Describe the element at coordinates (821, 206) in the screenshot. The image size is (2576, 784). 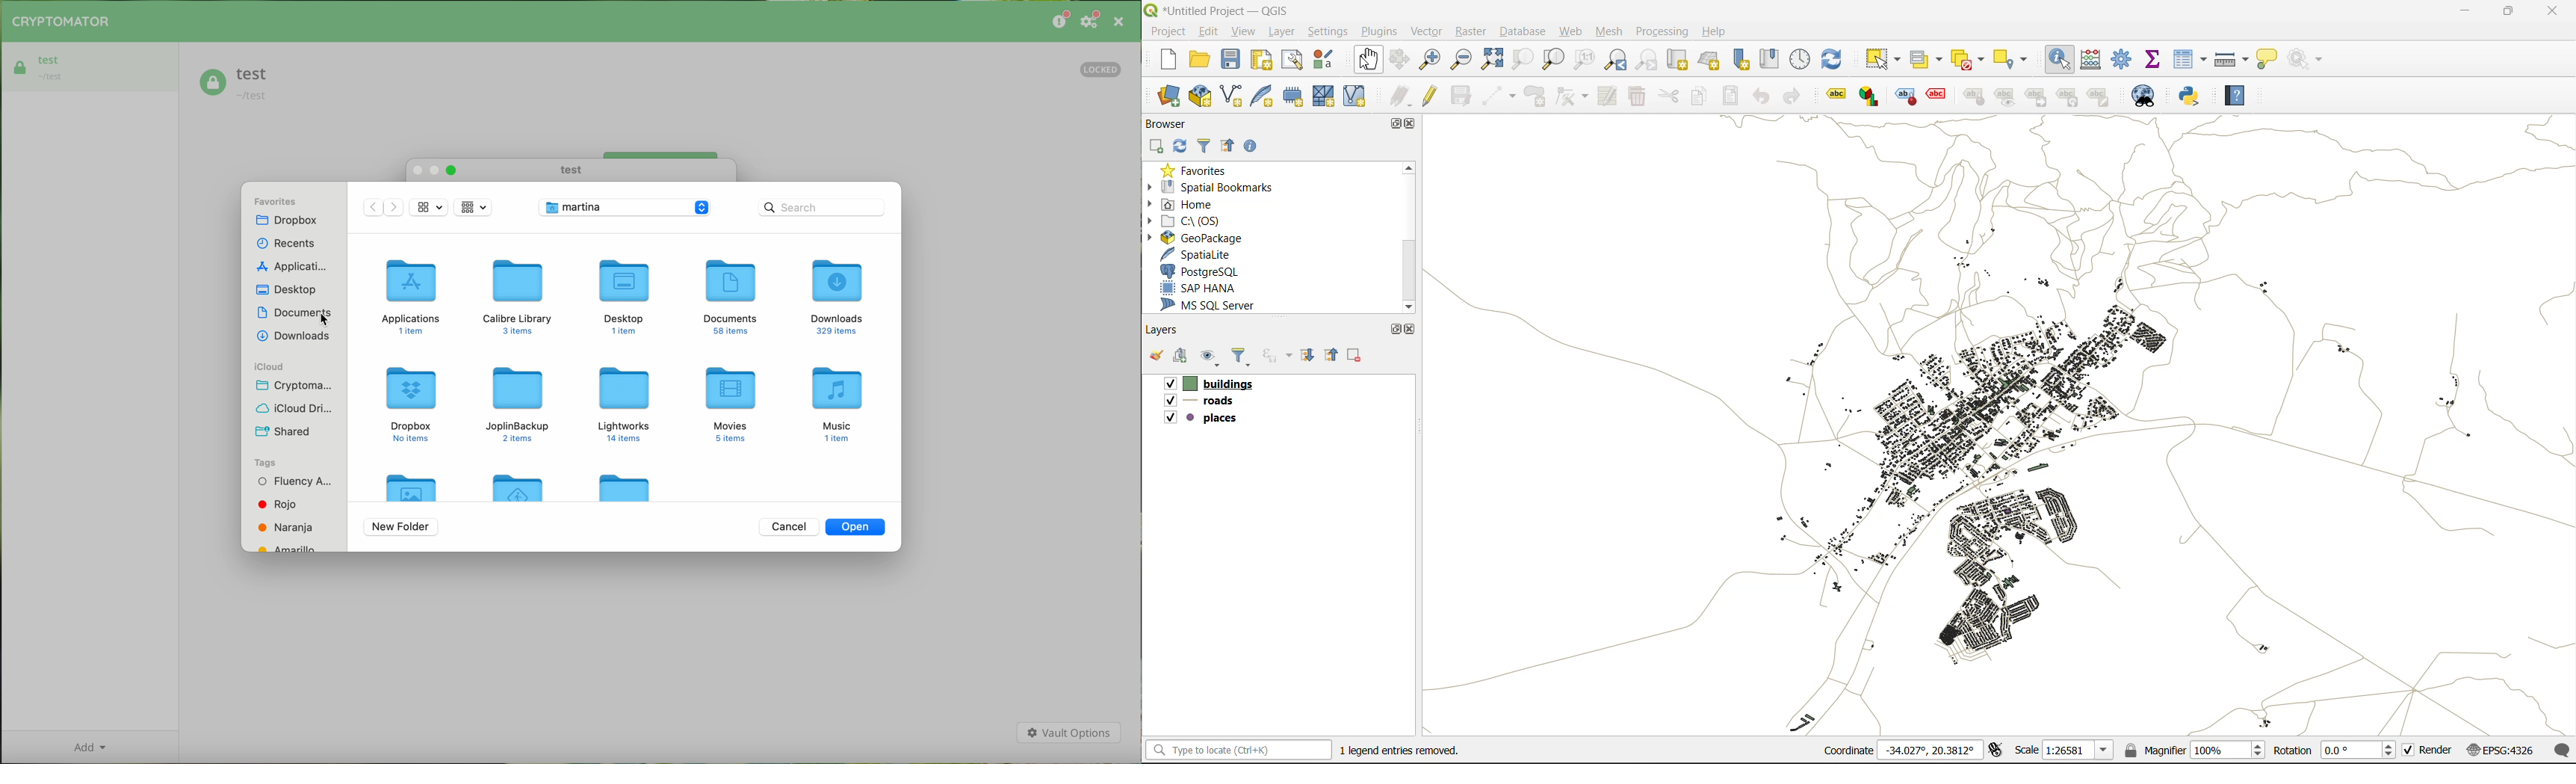
I see `search bar` at that location.